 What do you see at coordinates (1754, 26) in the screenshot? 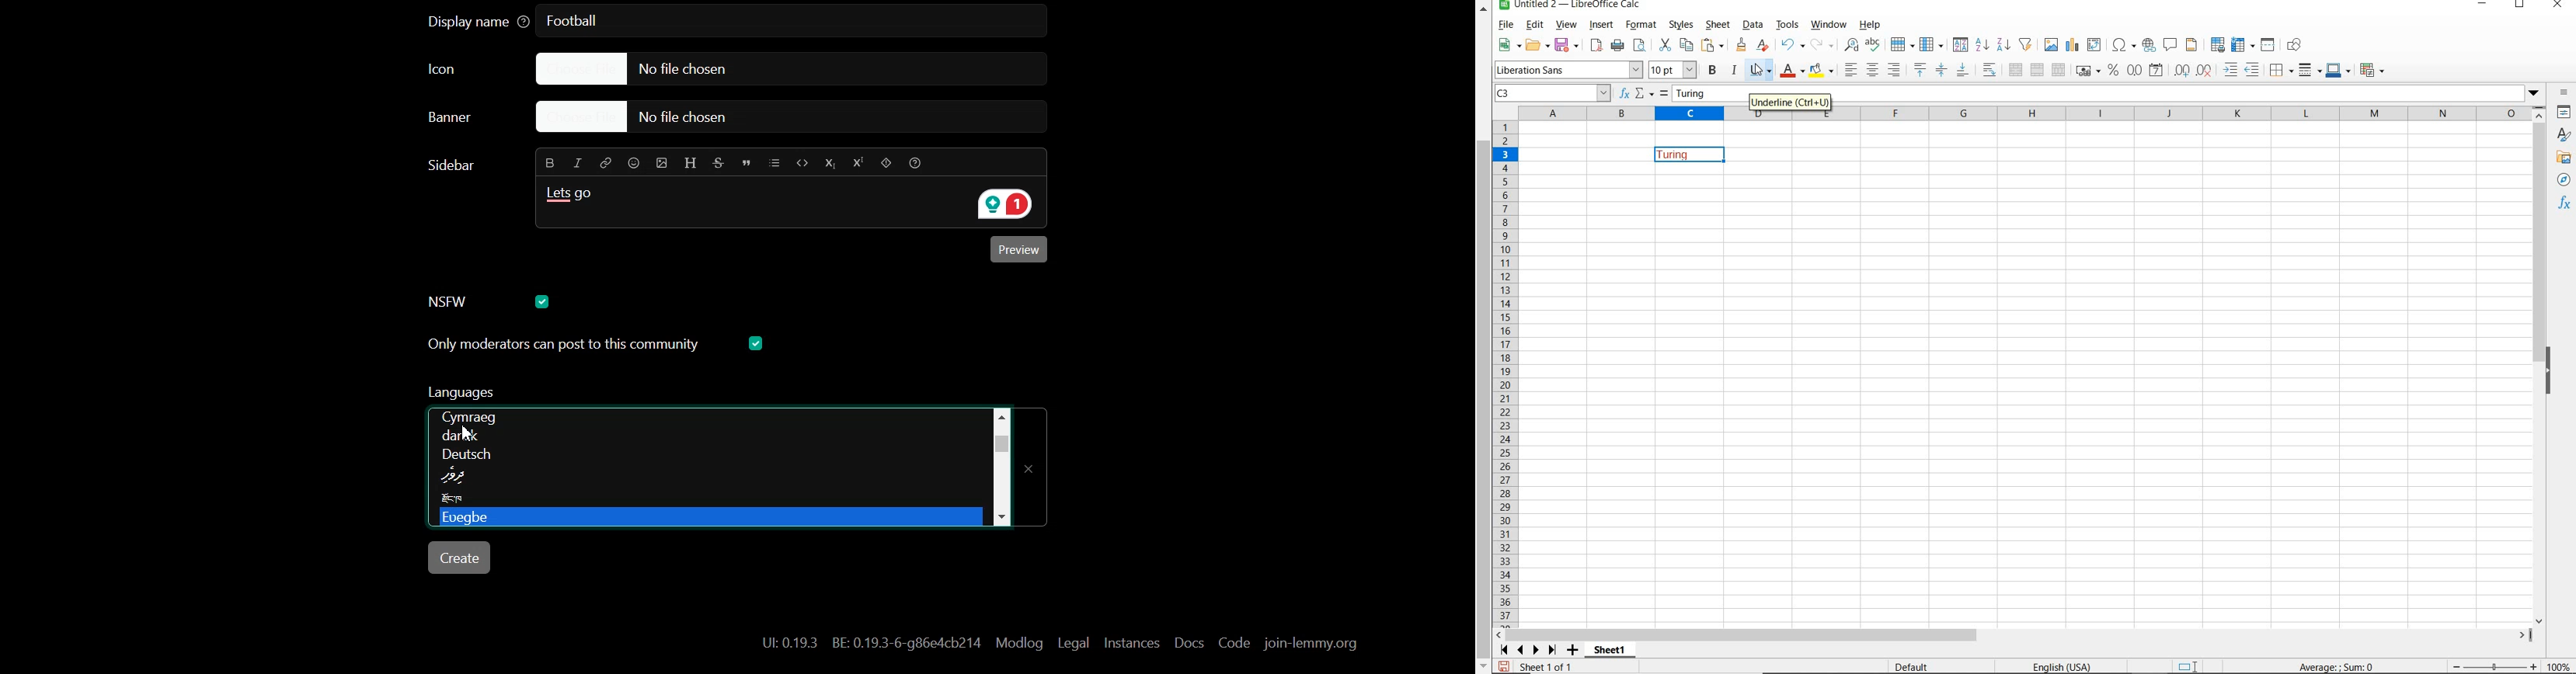
I see `DATA` at bounding box center [1754, 26].